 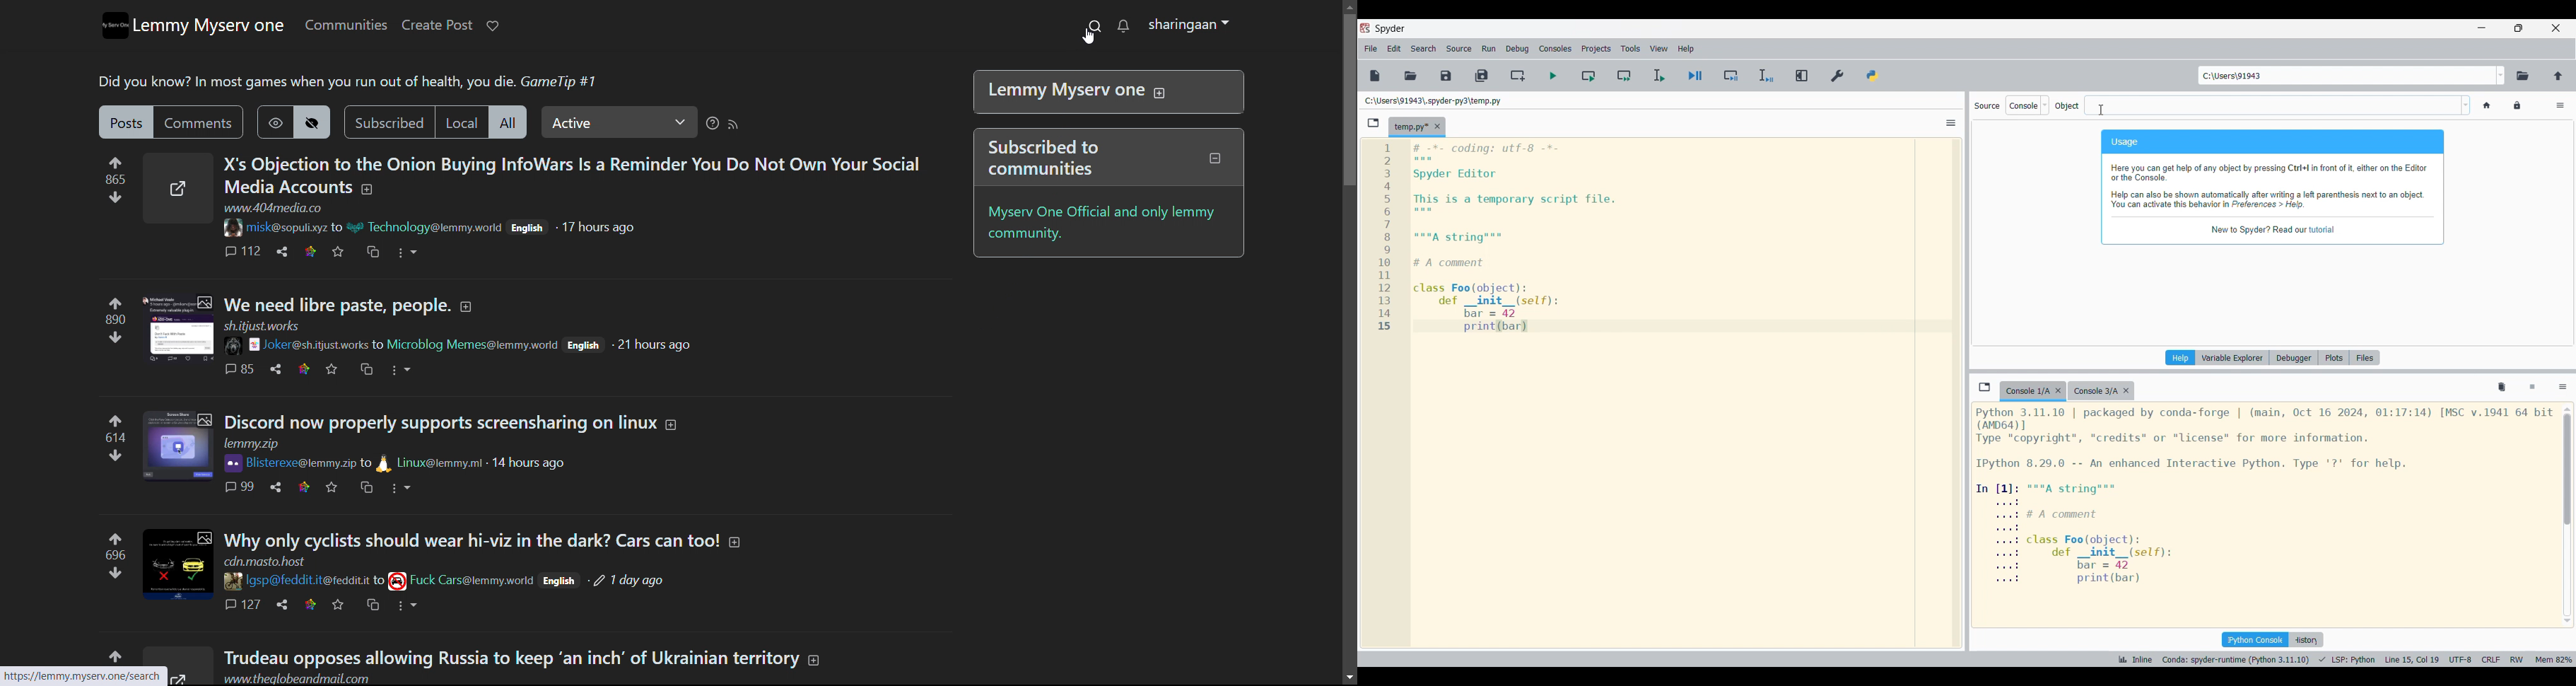 What do you see at coordinates (1686, 49) in the screenshot?
I see `Help menu` at bounding box center [1686, 49].